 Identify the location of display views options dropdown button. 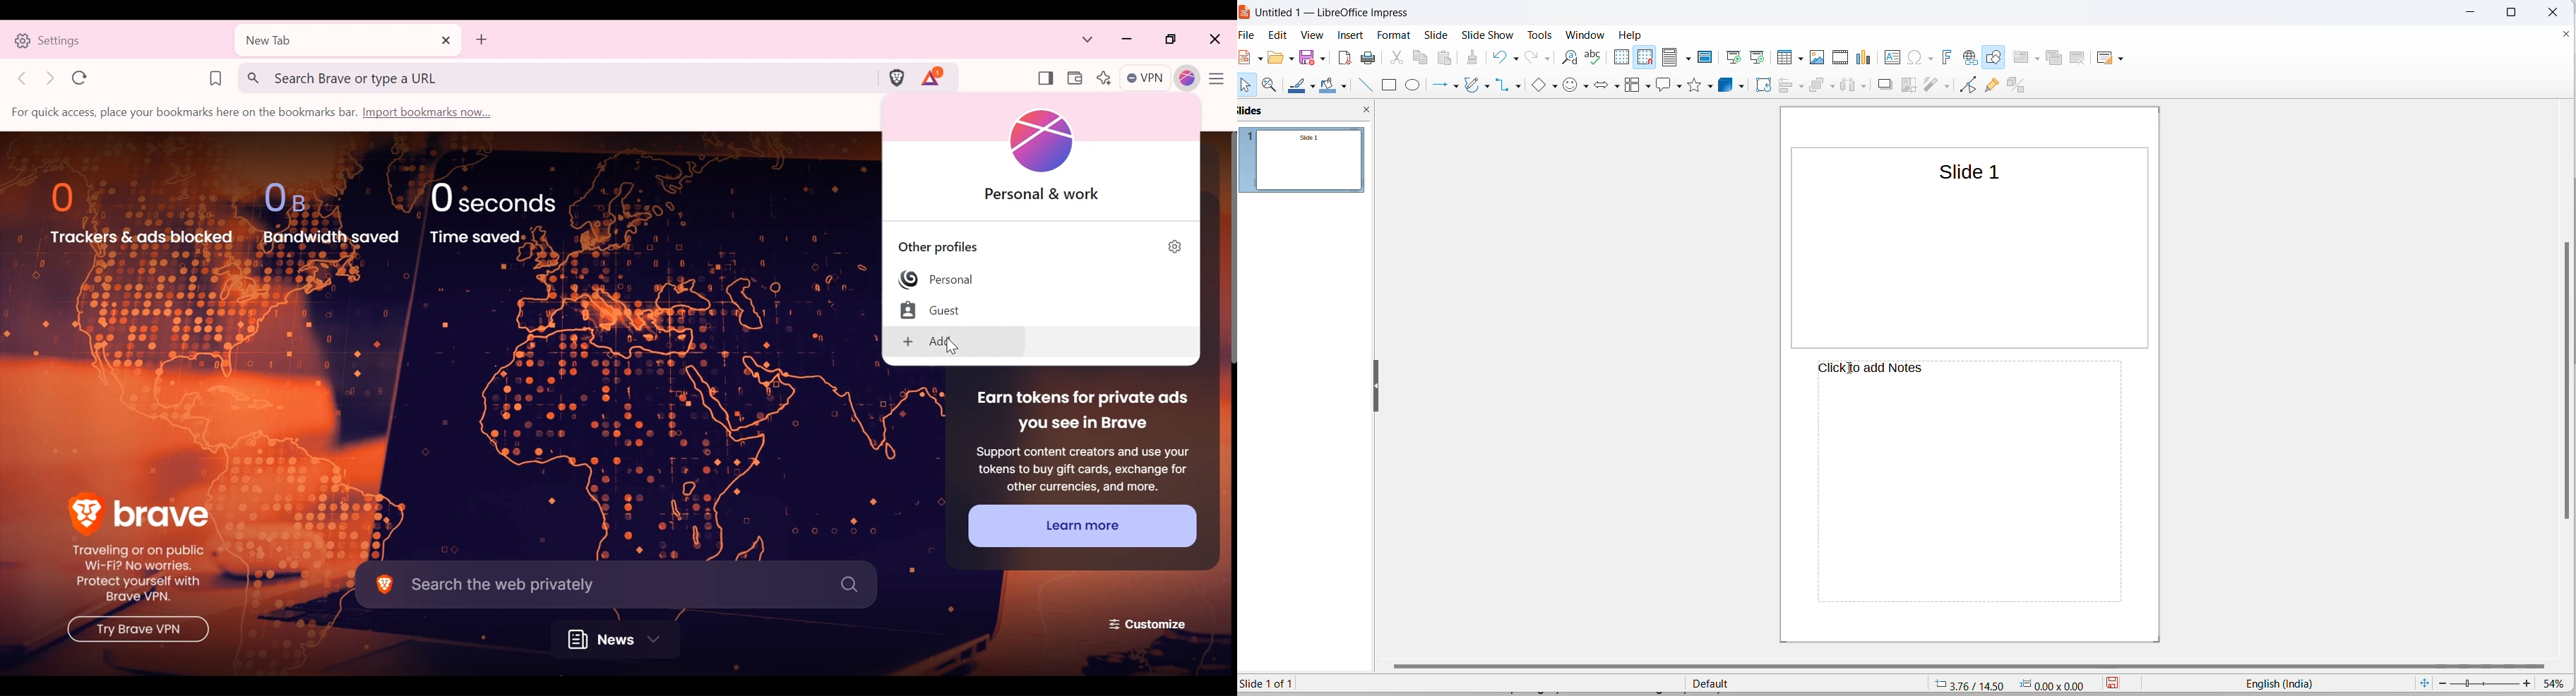
(1690, 58).